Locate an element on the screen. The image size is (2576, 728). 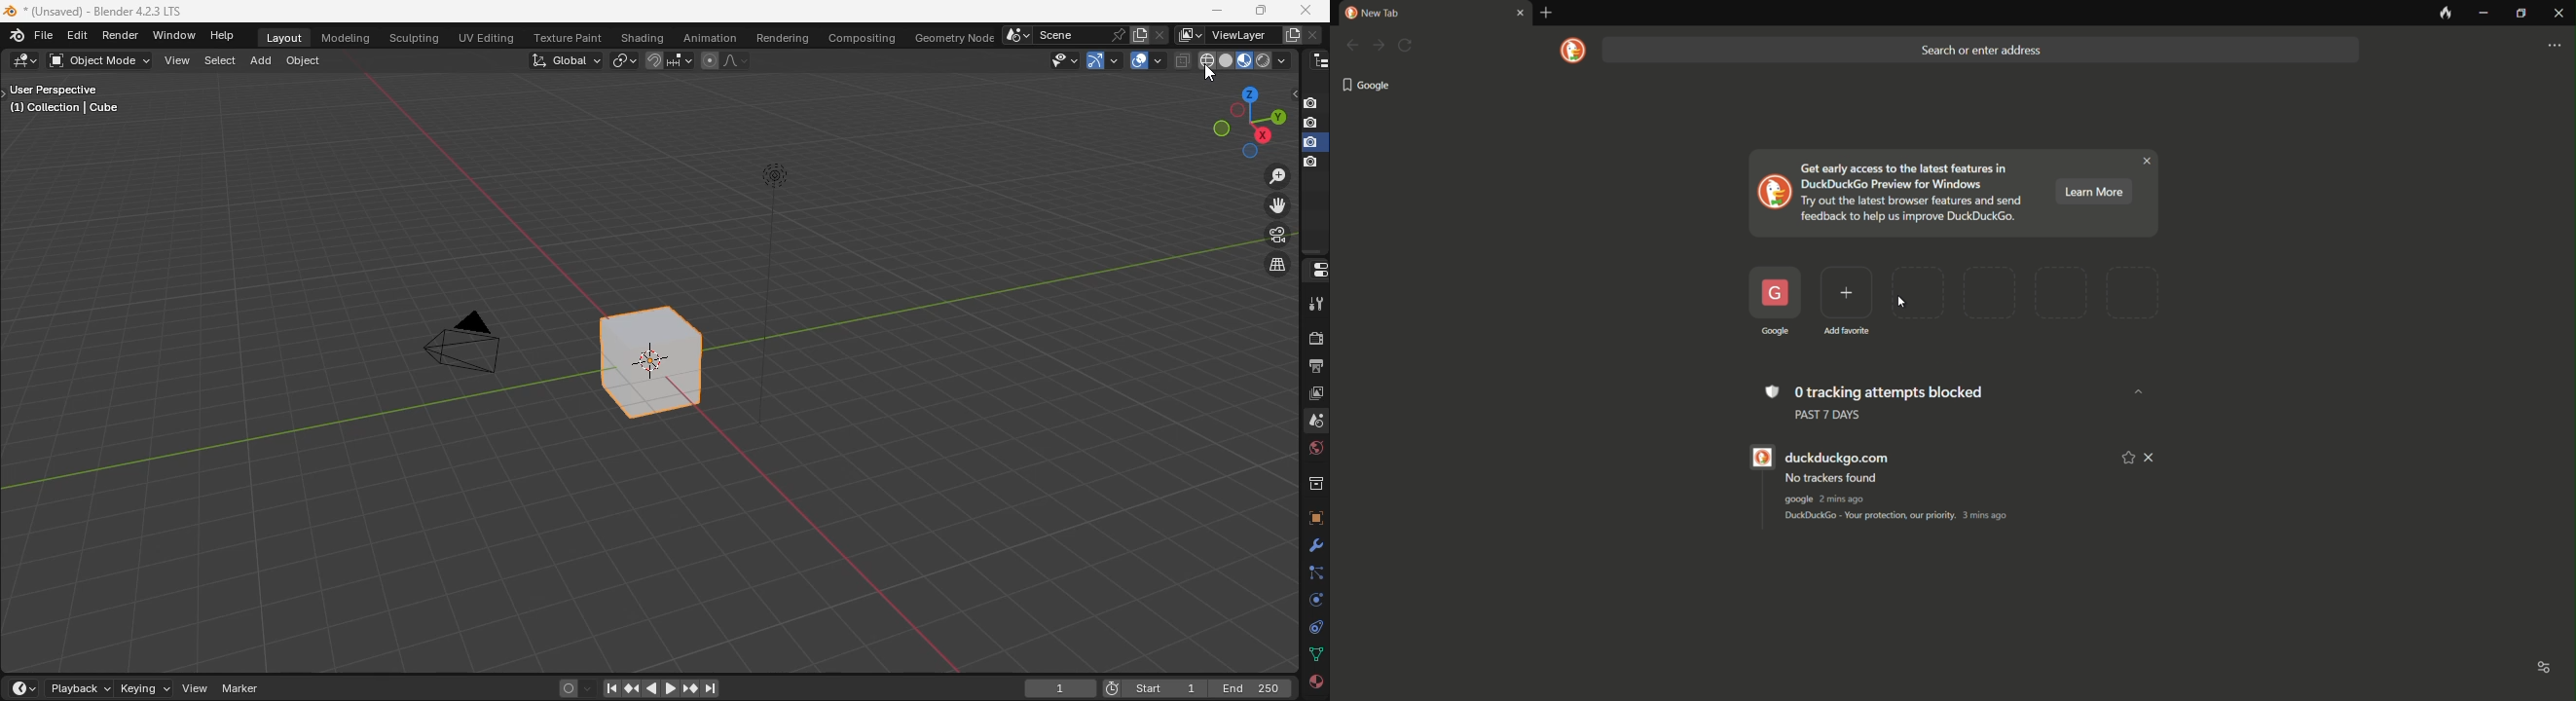
back is located at coordinates (1351, 45).